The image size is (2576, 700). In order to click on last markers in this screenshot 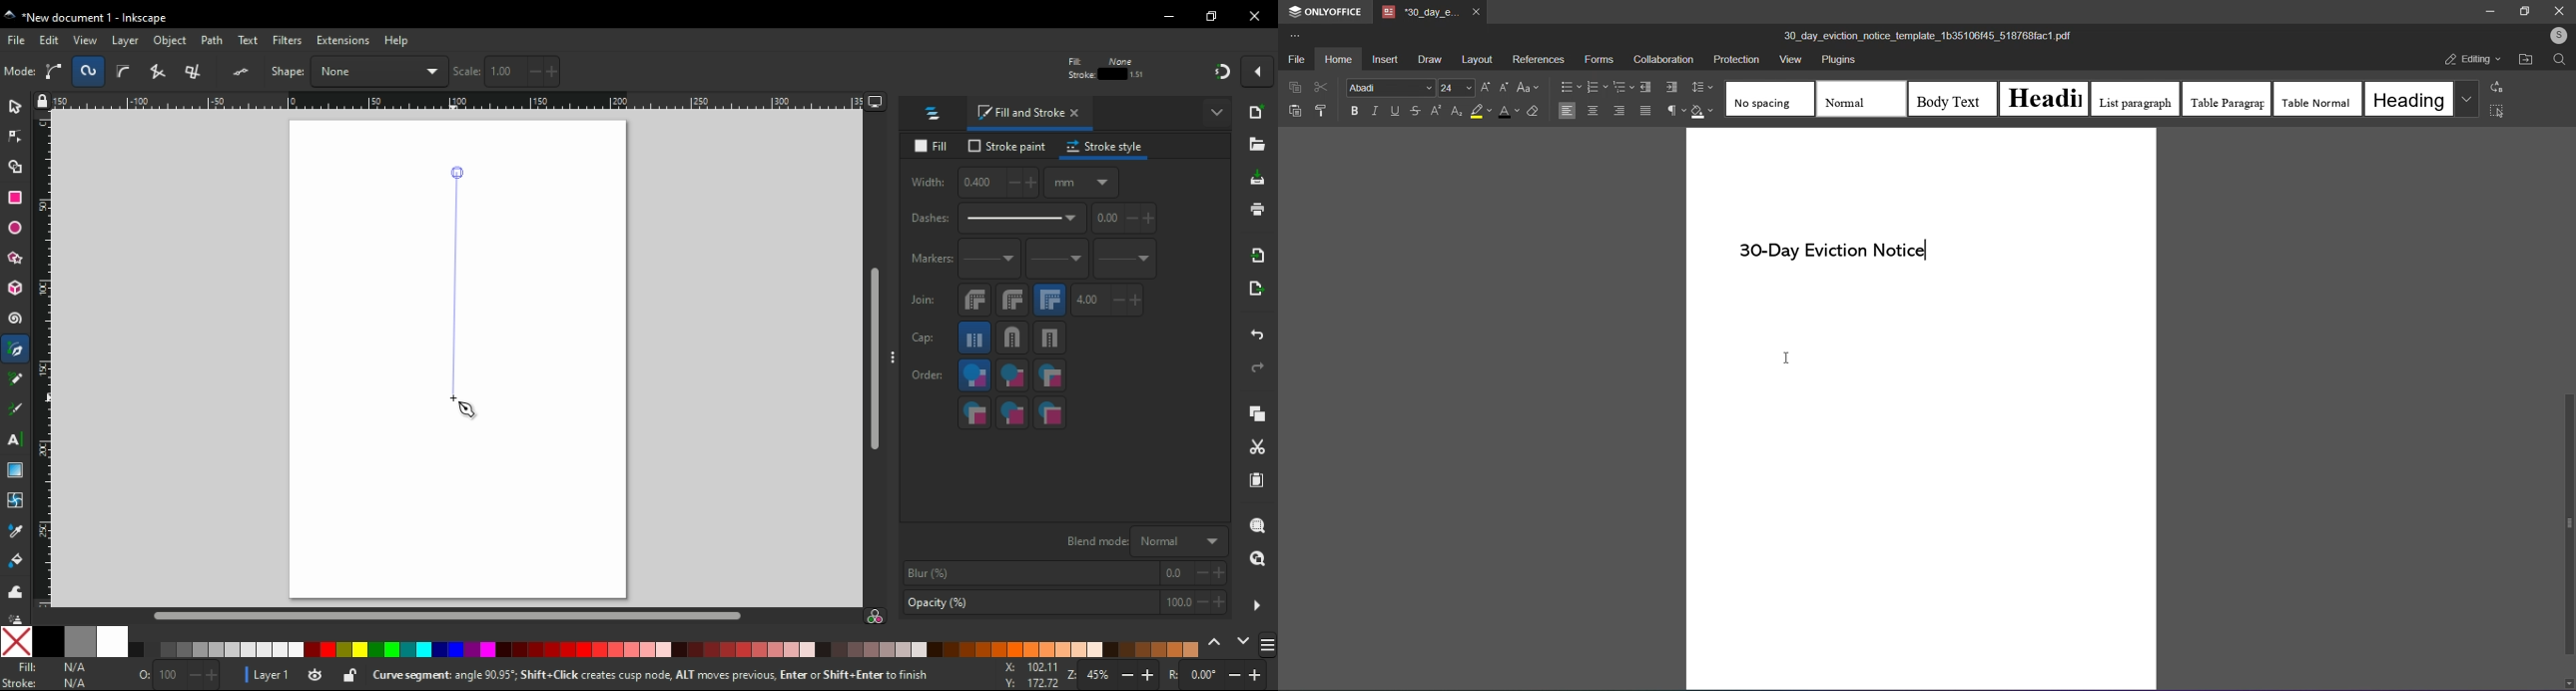, I will do `click(1123, 259)`.